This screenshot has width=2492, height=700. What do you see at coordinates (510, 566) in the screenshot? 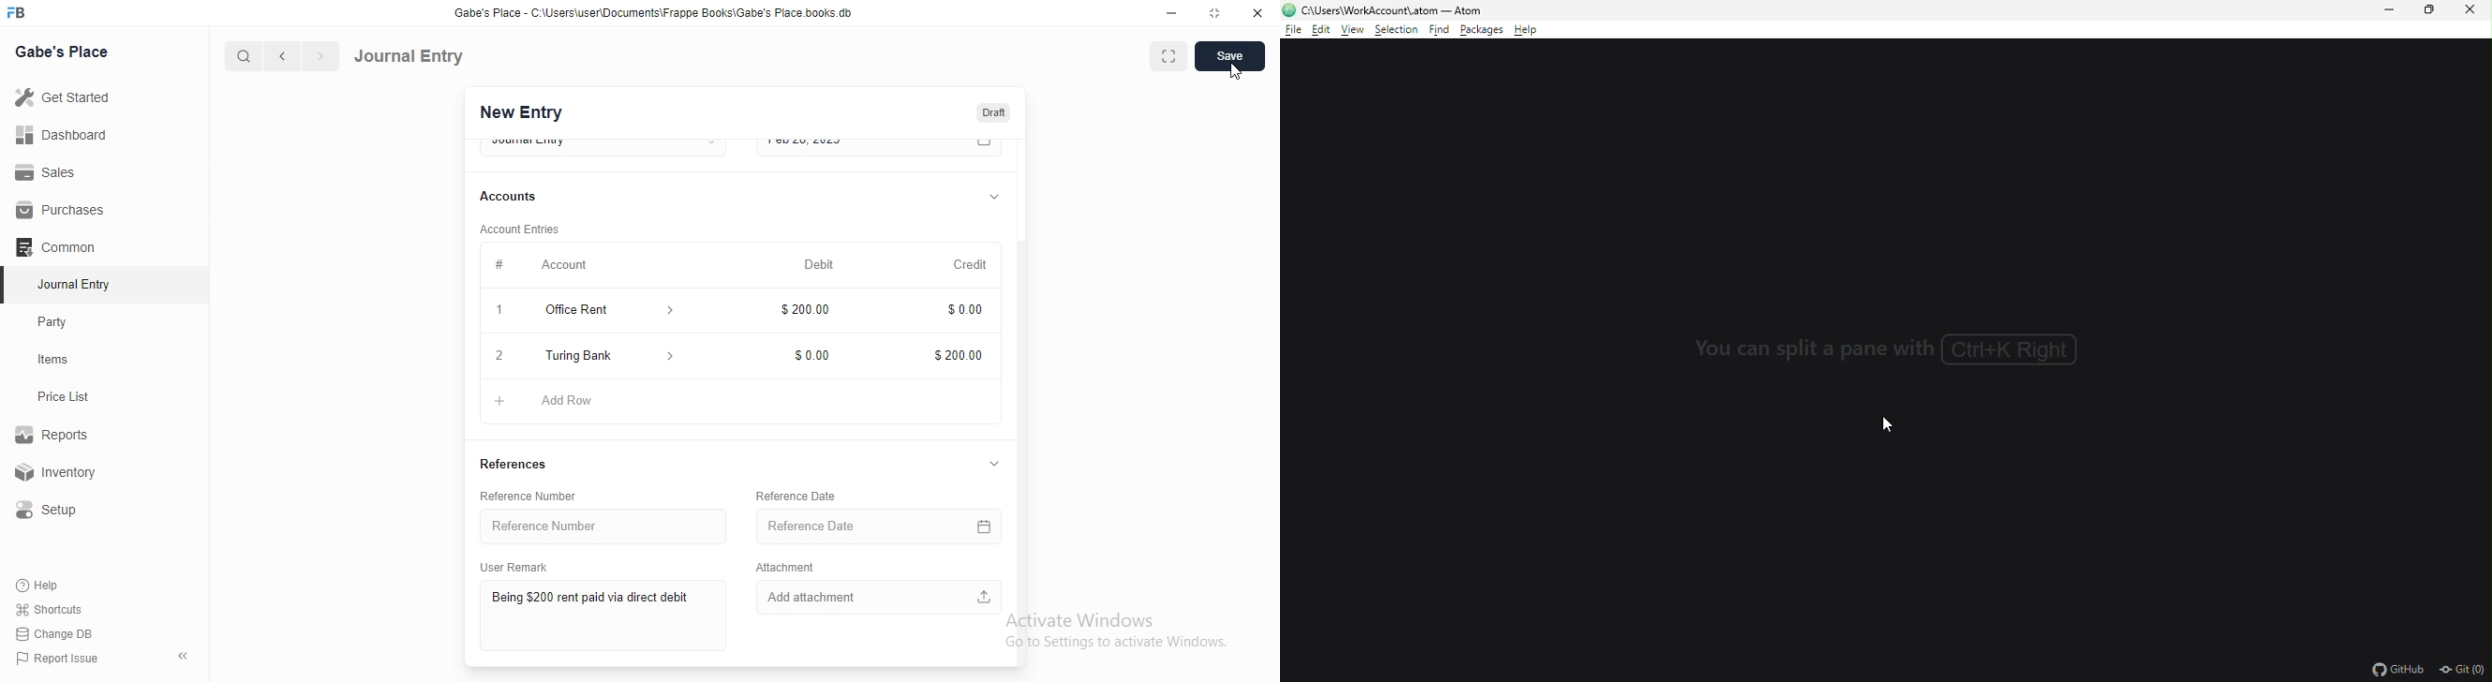
I see `User Remark.` at bounding box center [510, 566].